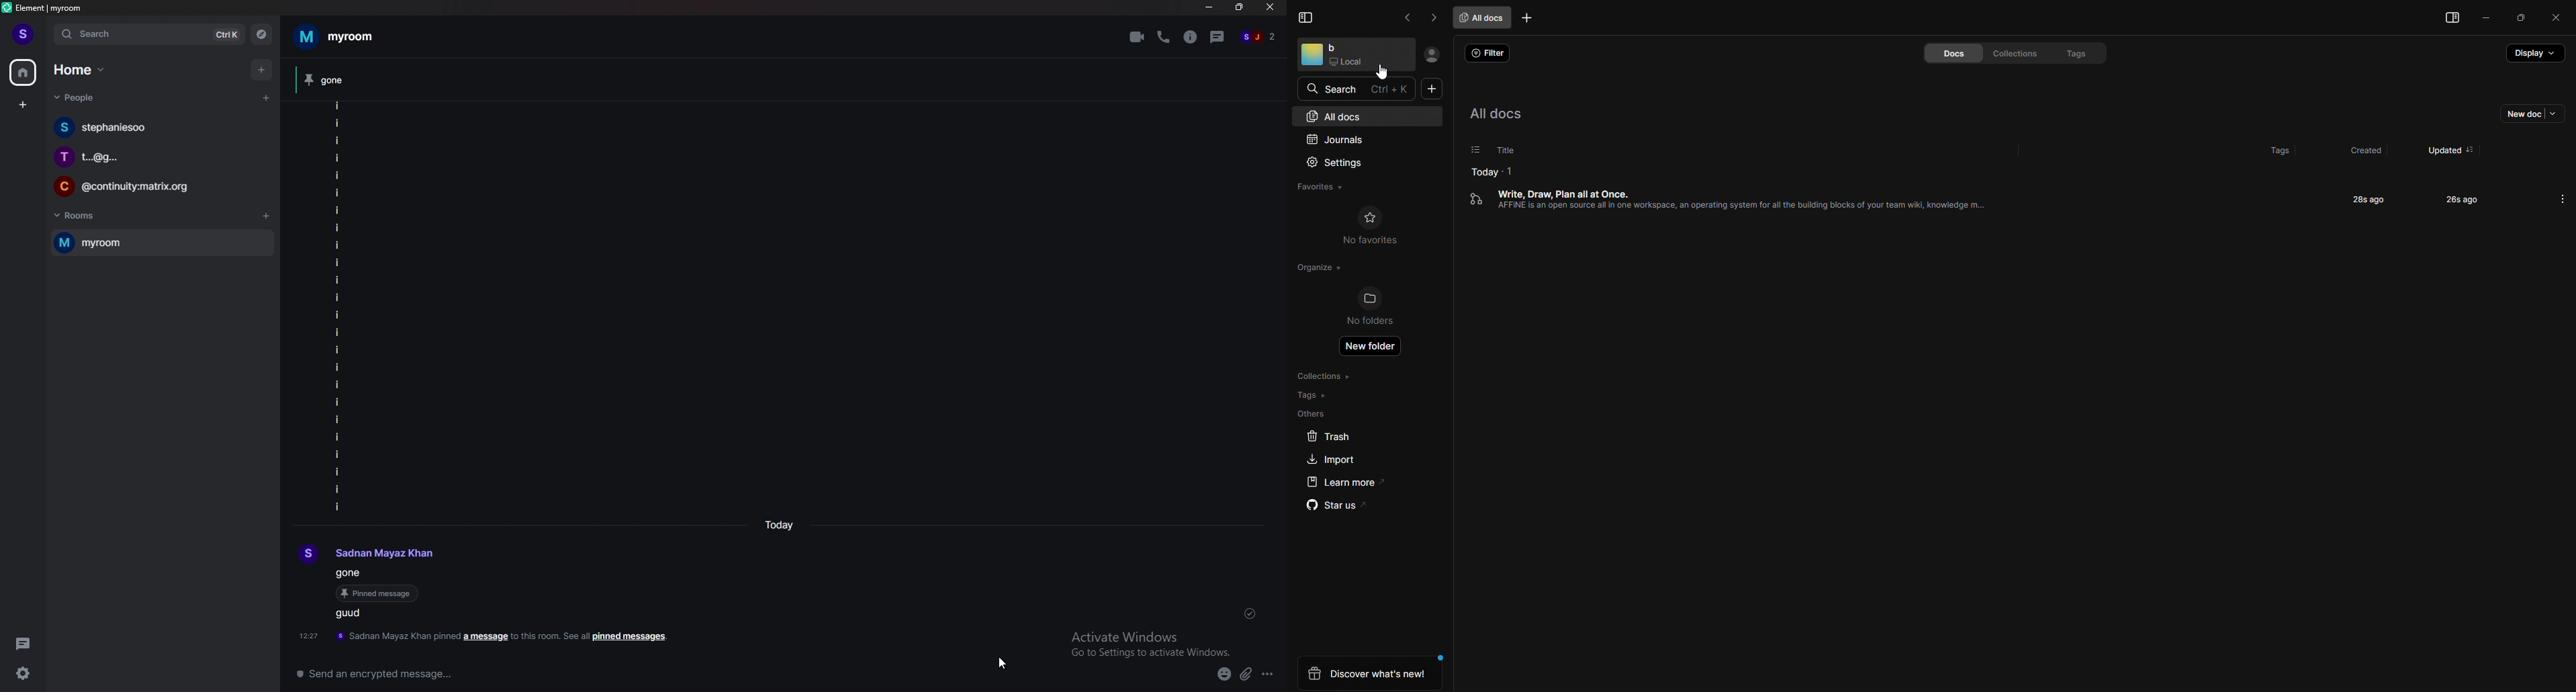 This screenshot has width=2576, height=700. What do you see at coordinates (162, 241) in the screenshot?
I see `room` at bounding box center [162, 241].